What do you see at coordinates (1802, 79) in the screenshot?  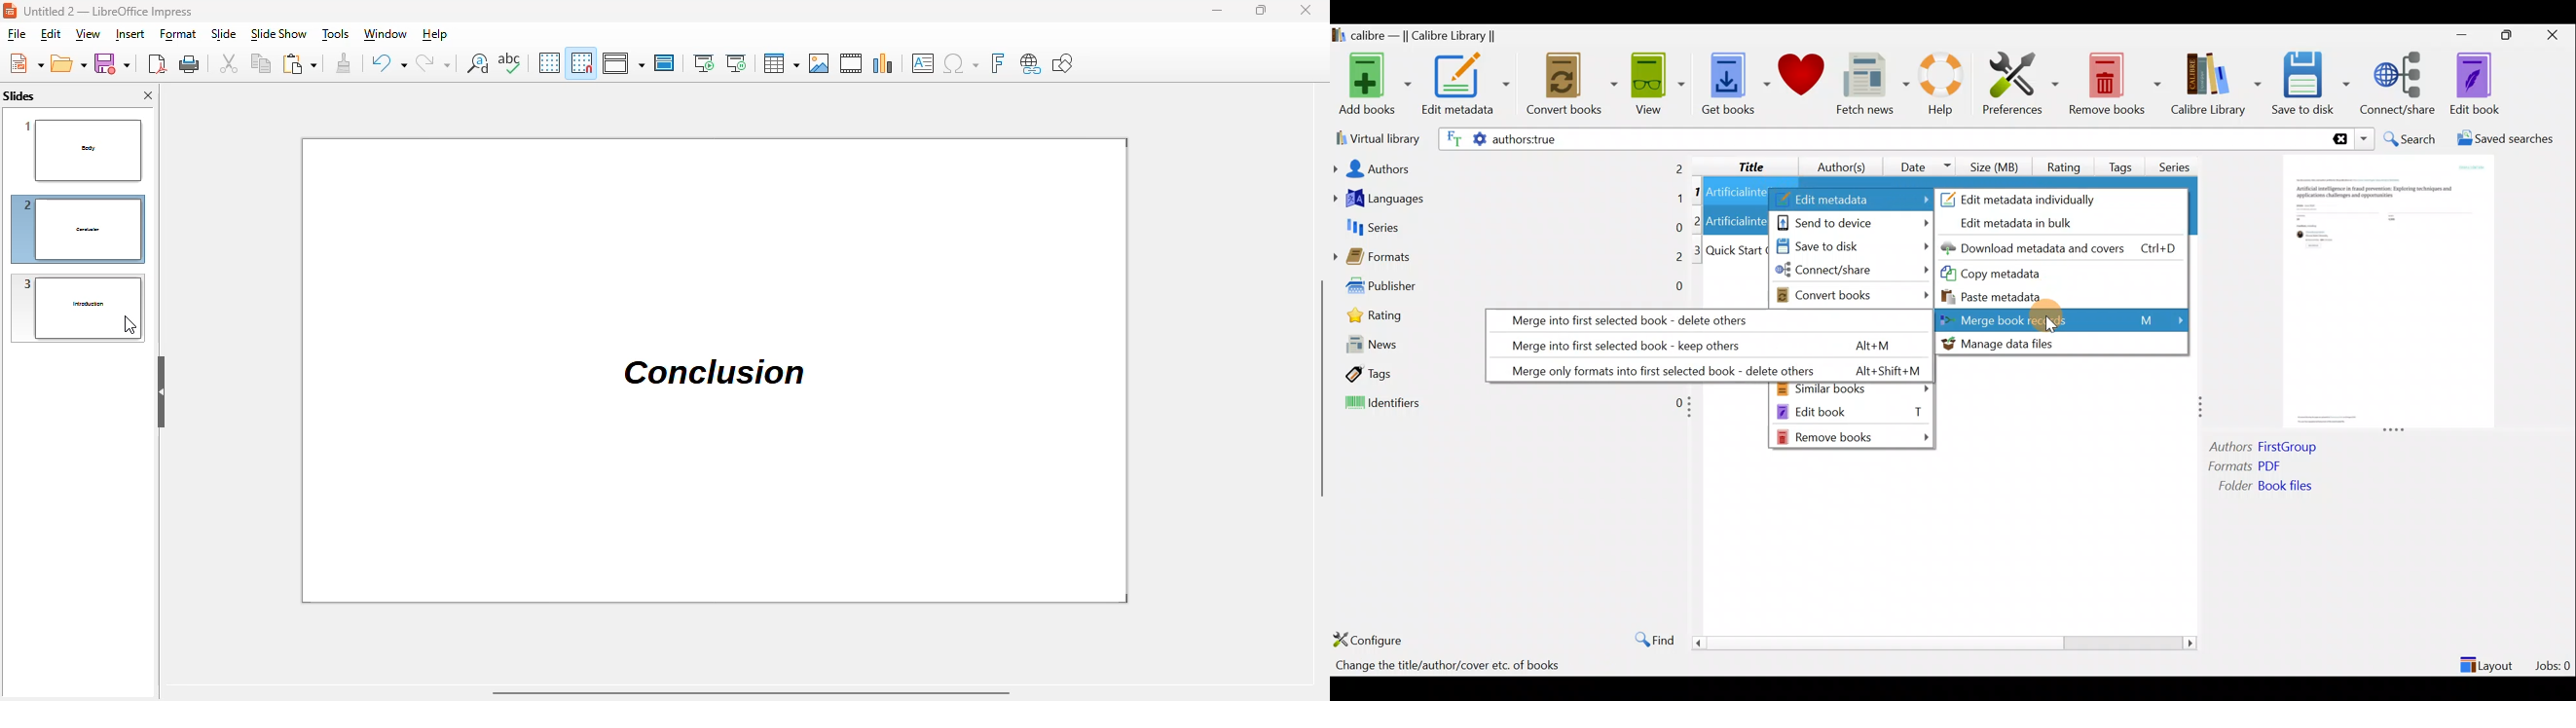 I see `Donate` at bounding box center [1802, 79].